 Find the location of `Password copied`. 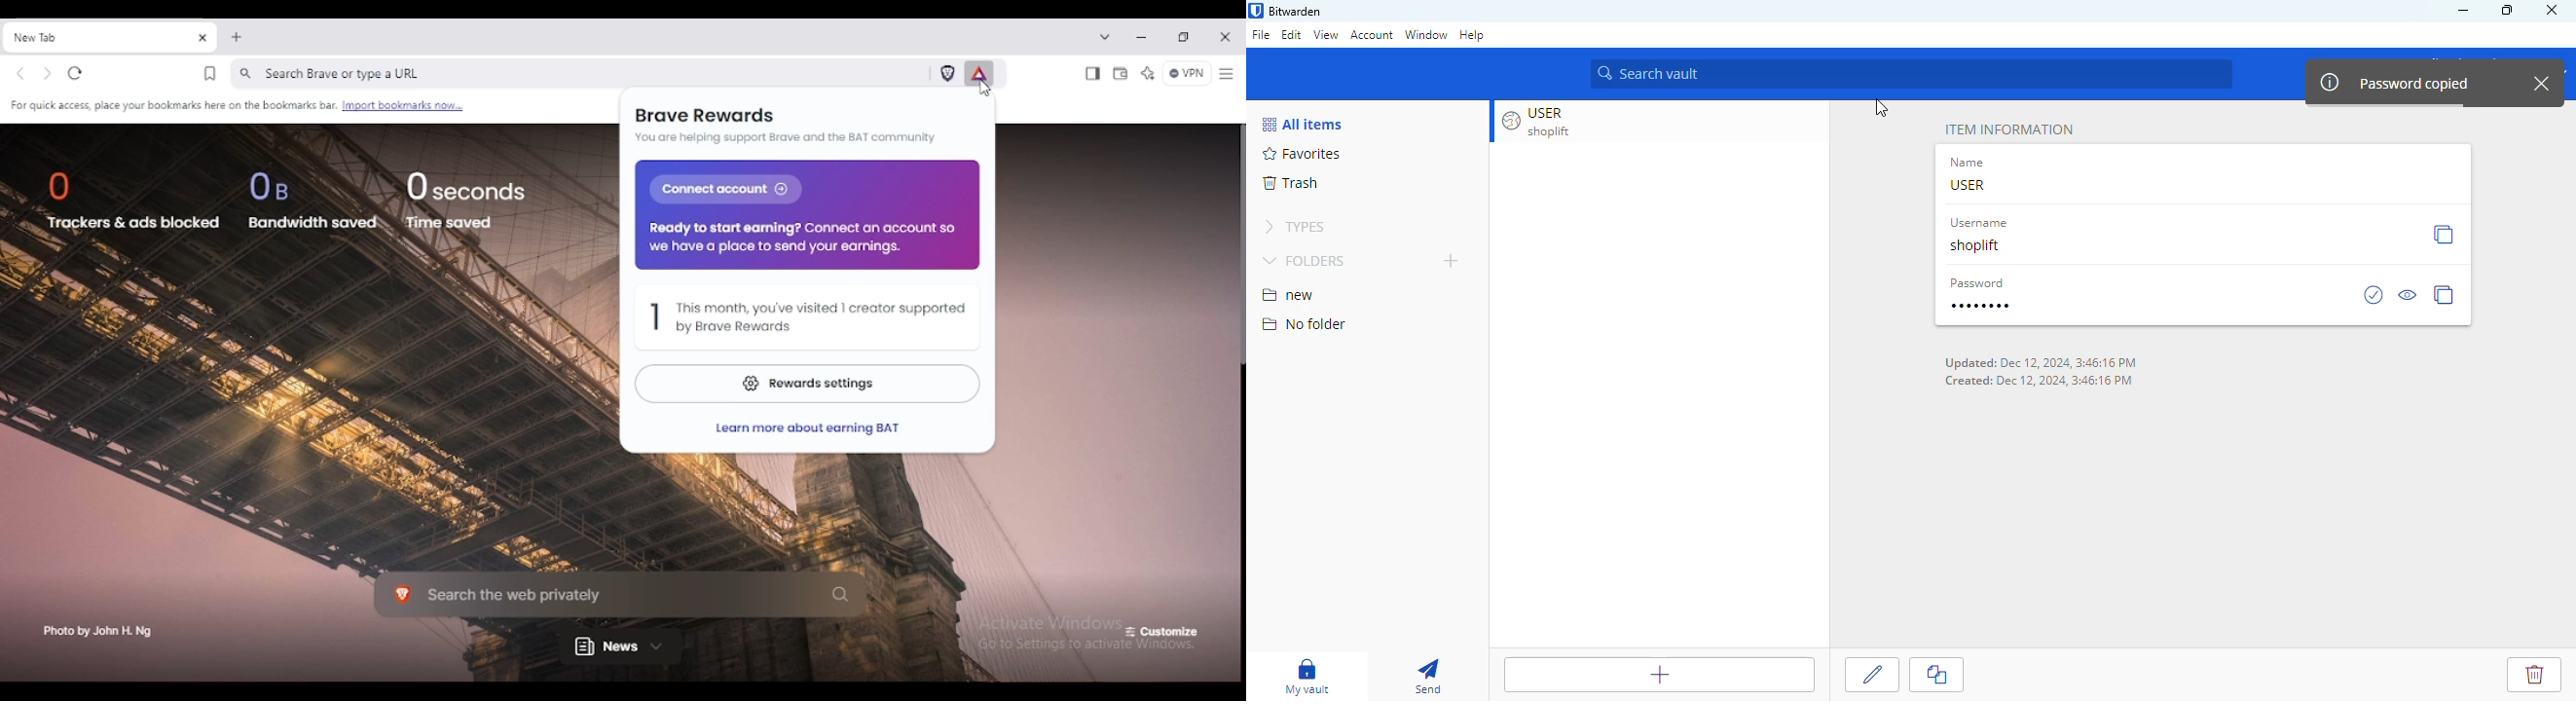

Password copied is located at coordinates (2396, 83).